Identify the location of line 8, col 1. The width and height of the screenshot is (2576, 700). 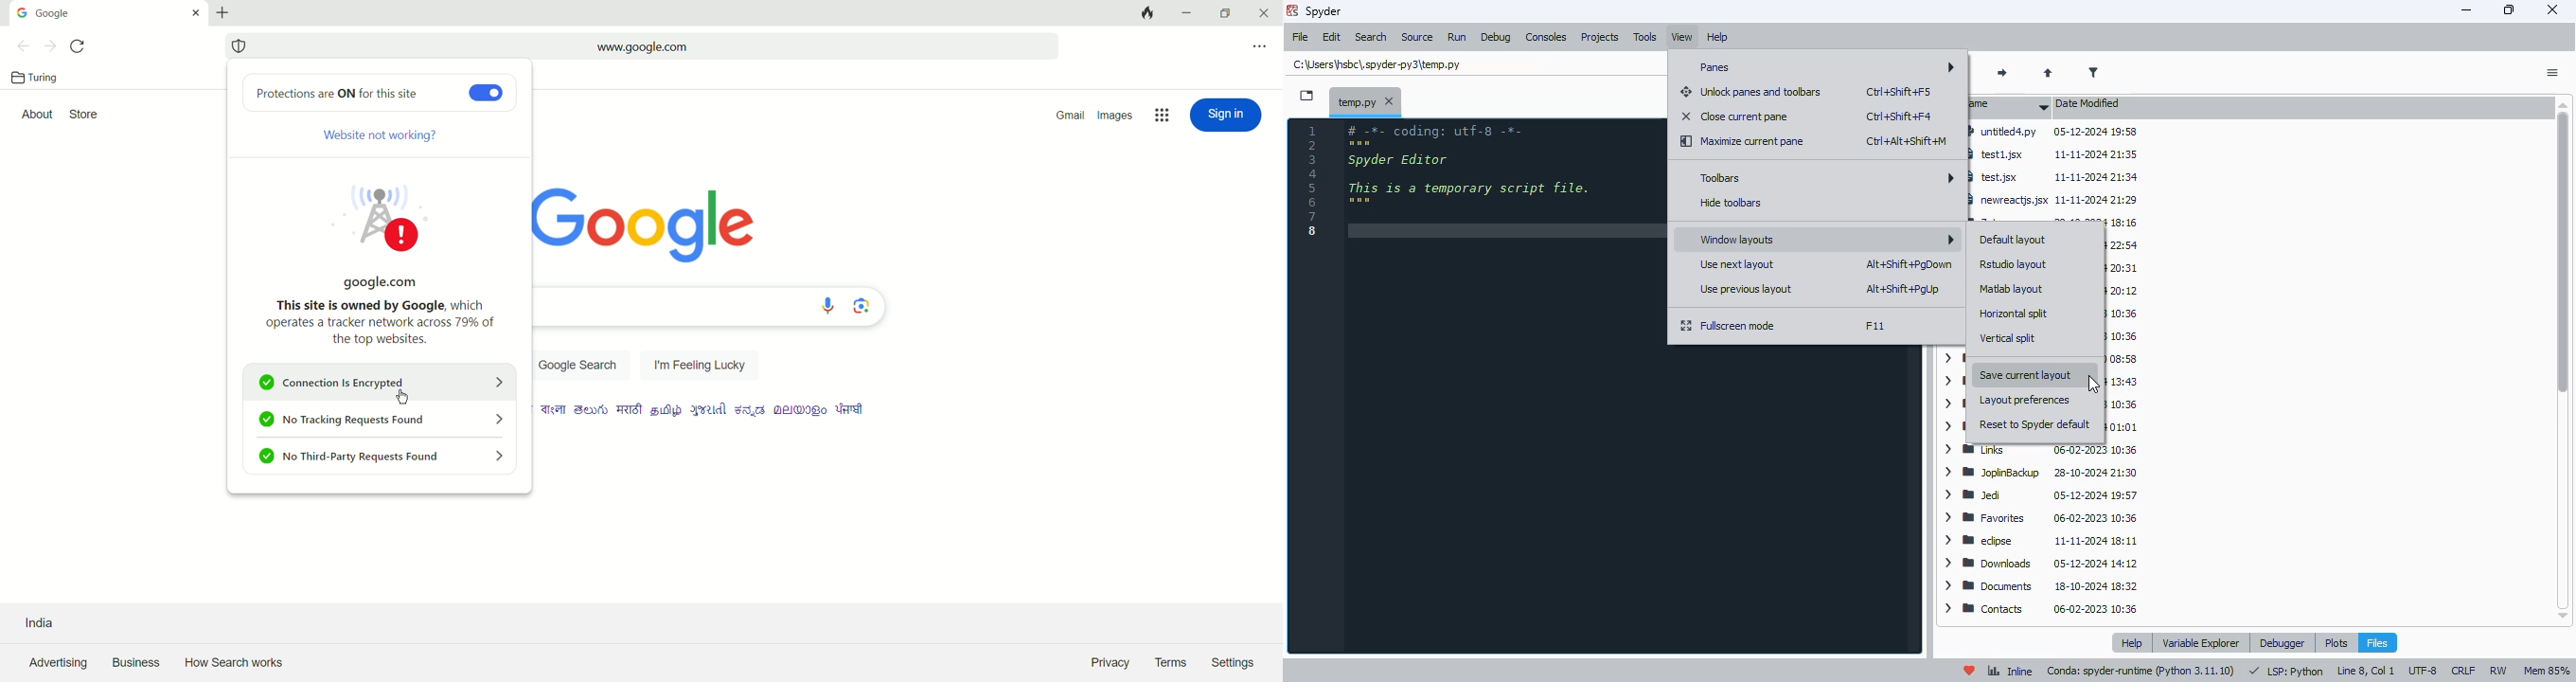
(2367, 671).